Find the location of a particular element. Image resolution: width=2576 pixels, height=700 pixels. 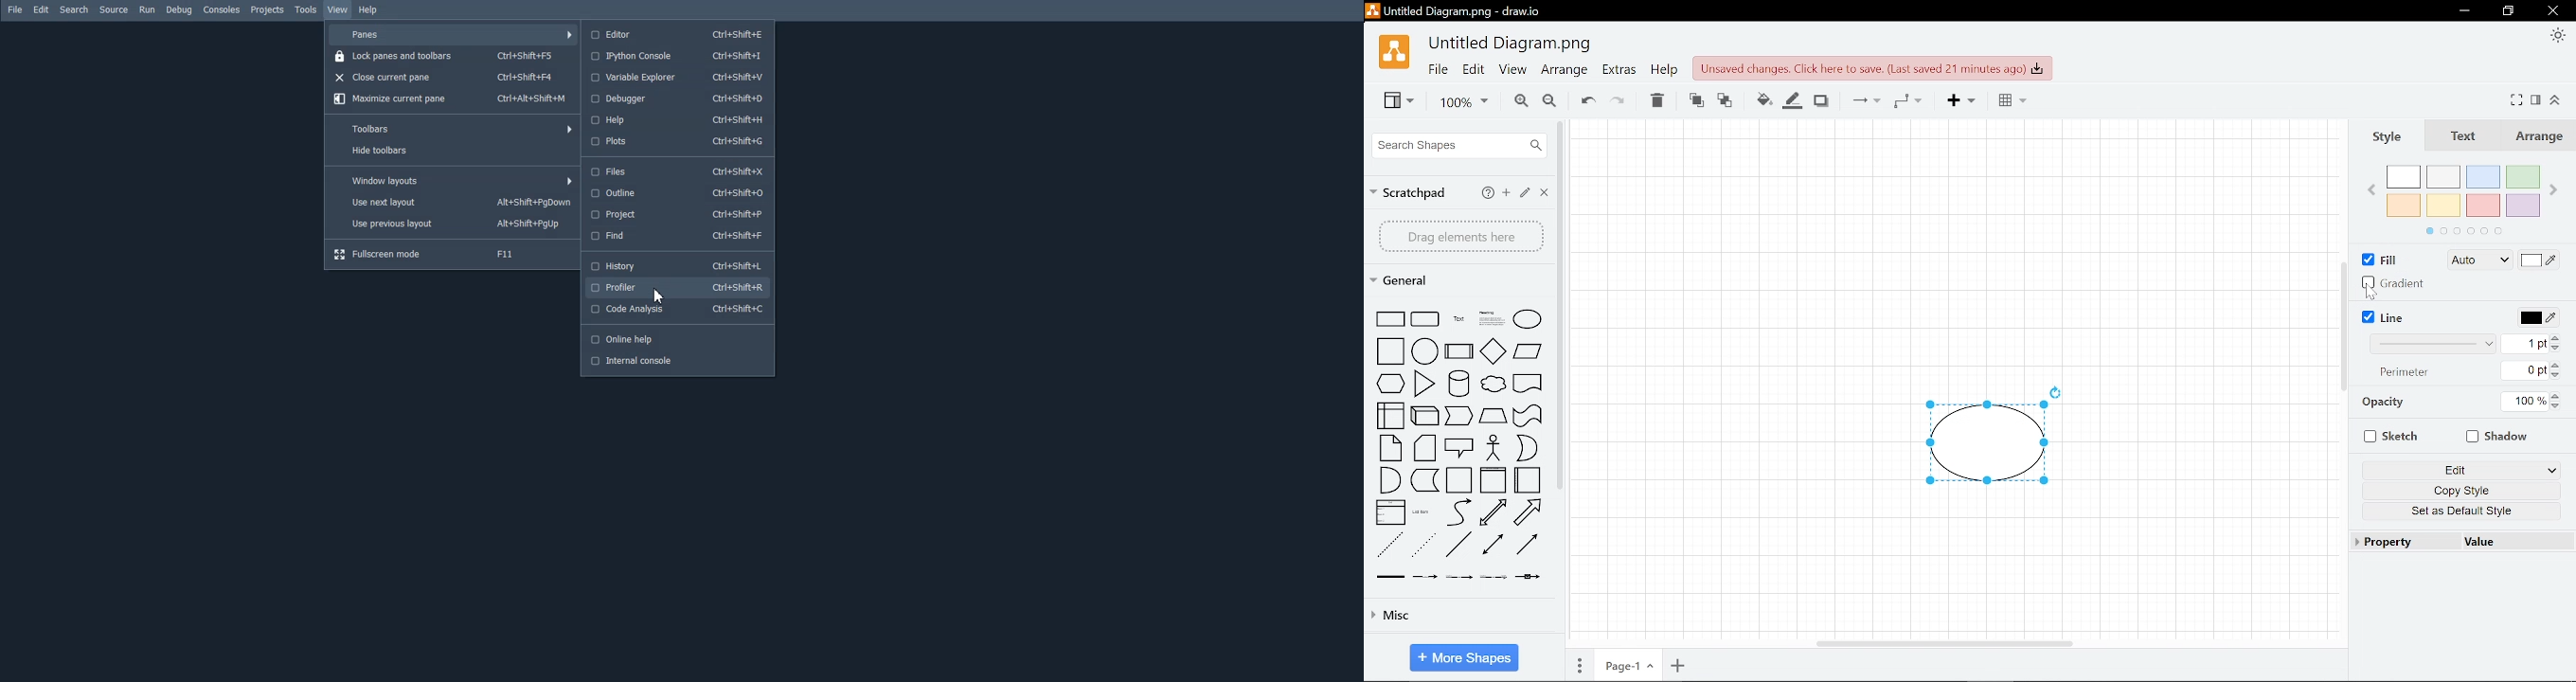

Shapes in general shapes is located at coordinates (1460, 440).